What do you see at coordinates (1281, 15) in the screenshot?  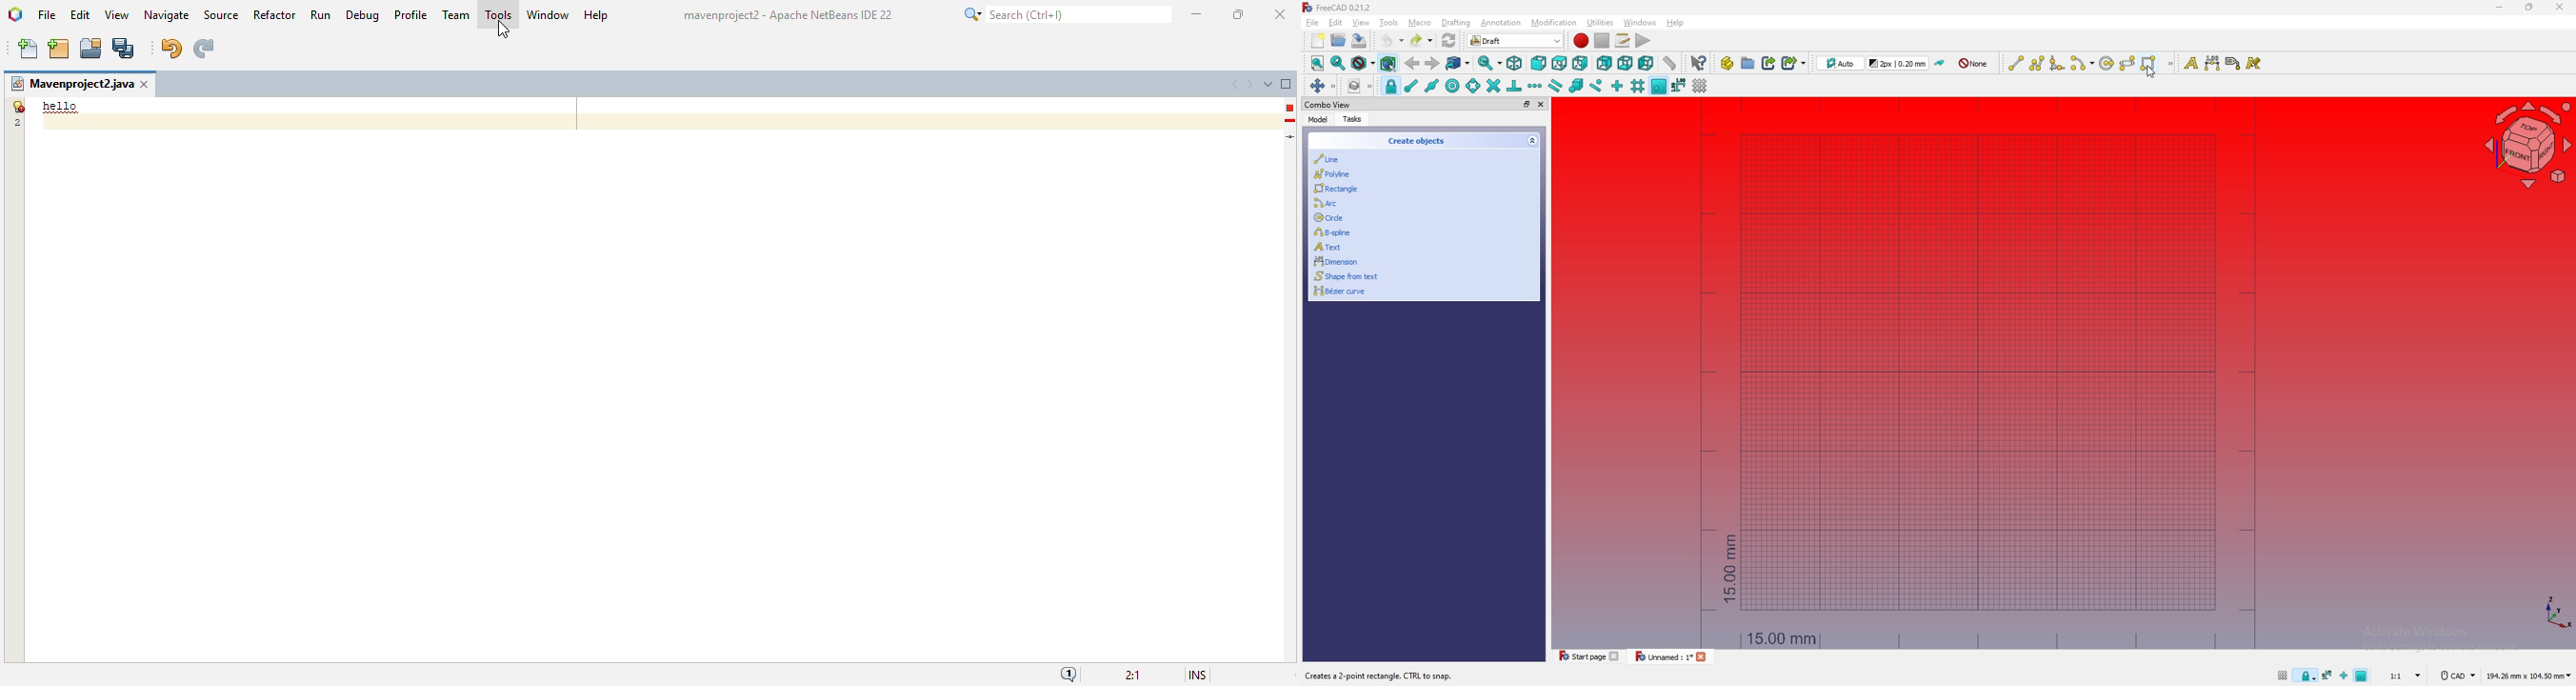 I see `close` at bounding box center [1281, 15].